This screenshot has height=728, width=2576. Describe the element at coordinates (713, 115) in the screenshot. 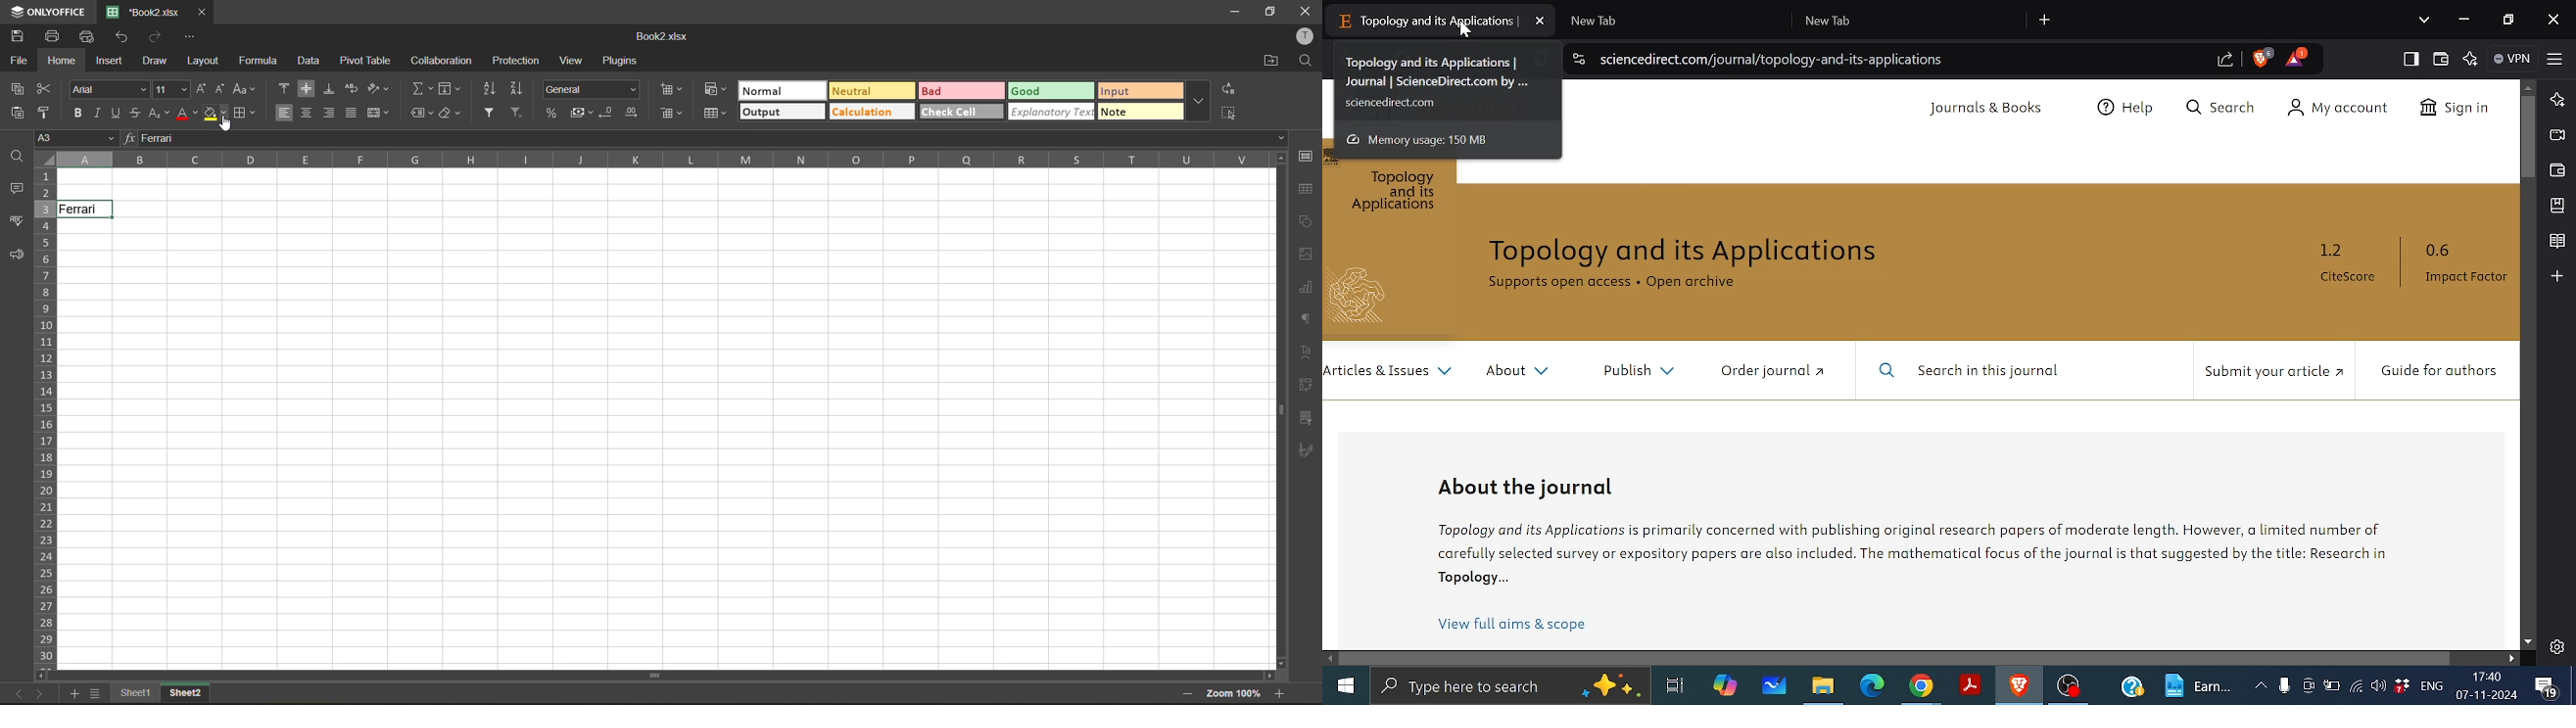

I see `format as table` at that location.